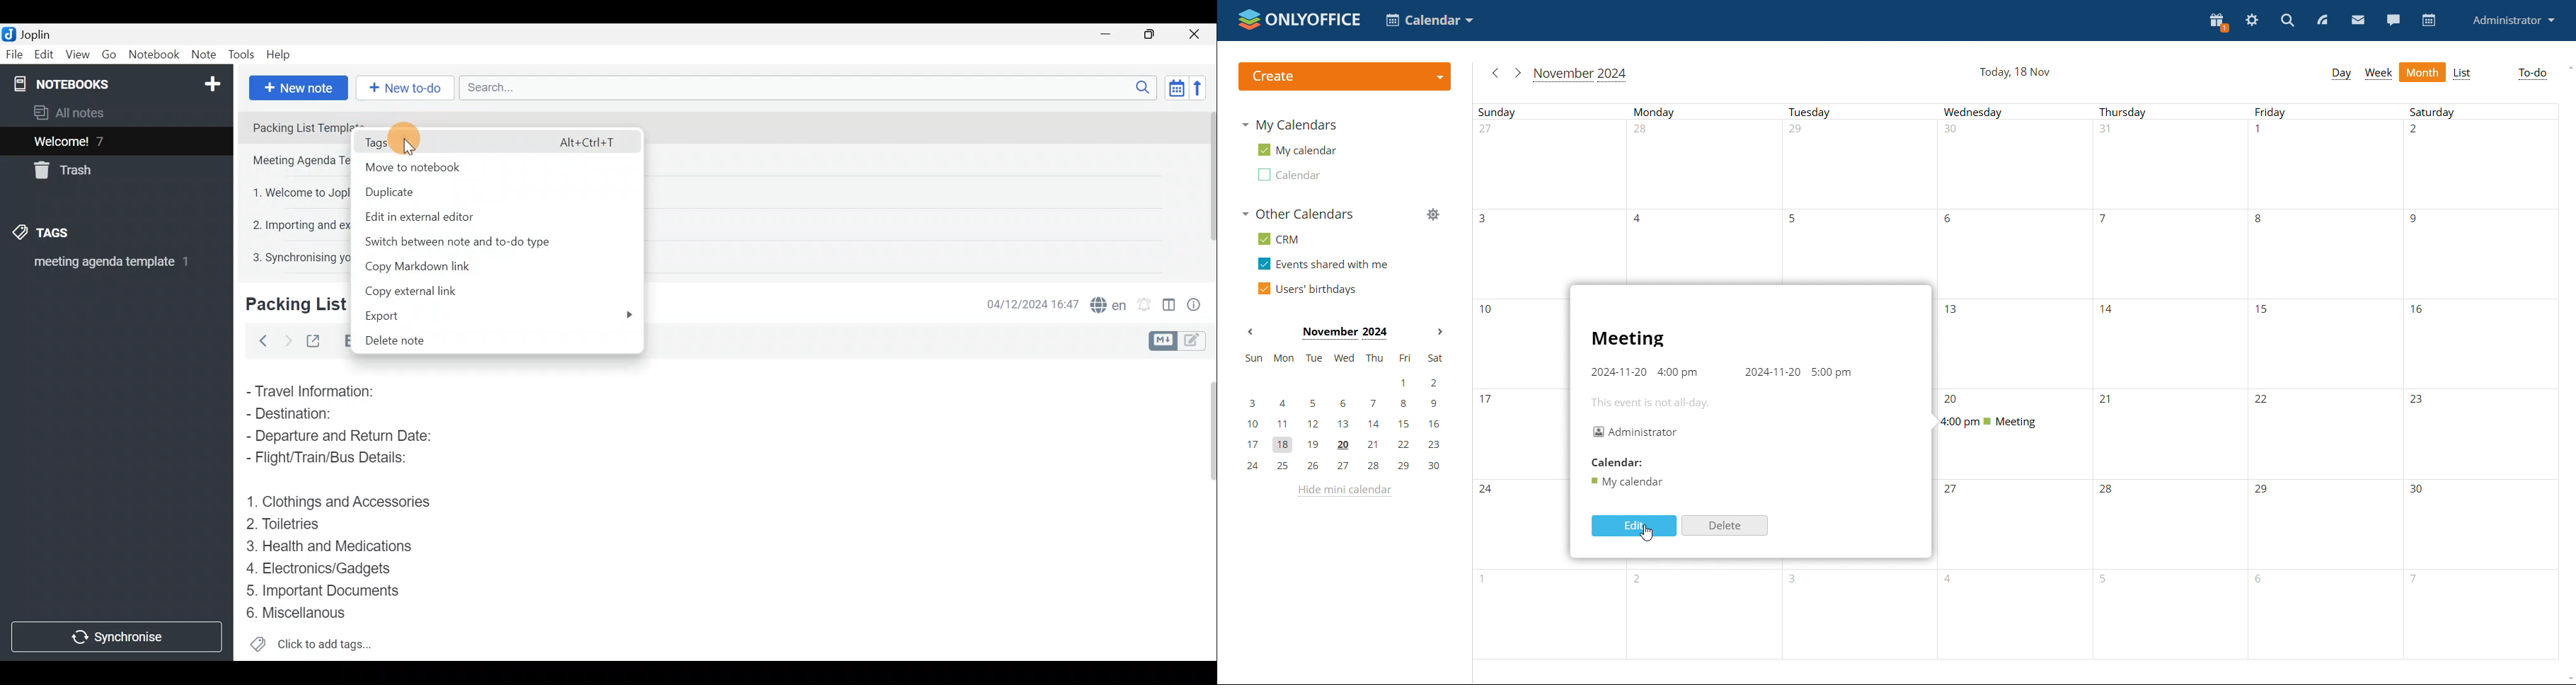 The height and width of the screenshot is (700, 2576). I want to click on Export, so click(502, 312).